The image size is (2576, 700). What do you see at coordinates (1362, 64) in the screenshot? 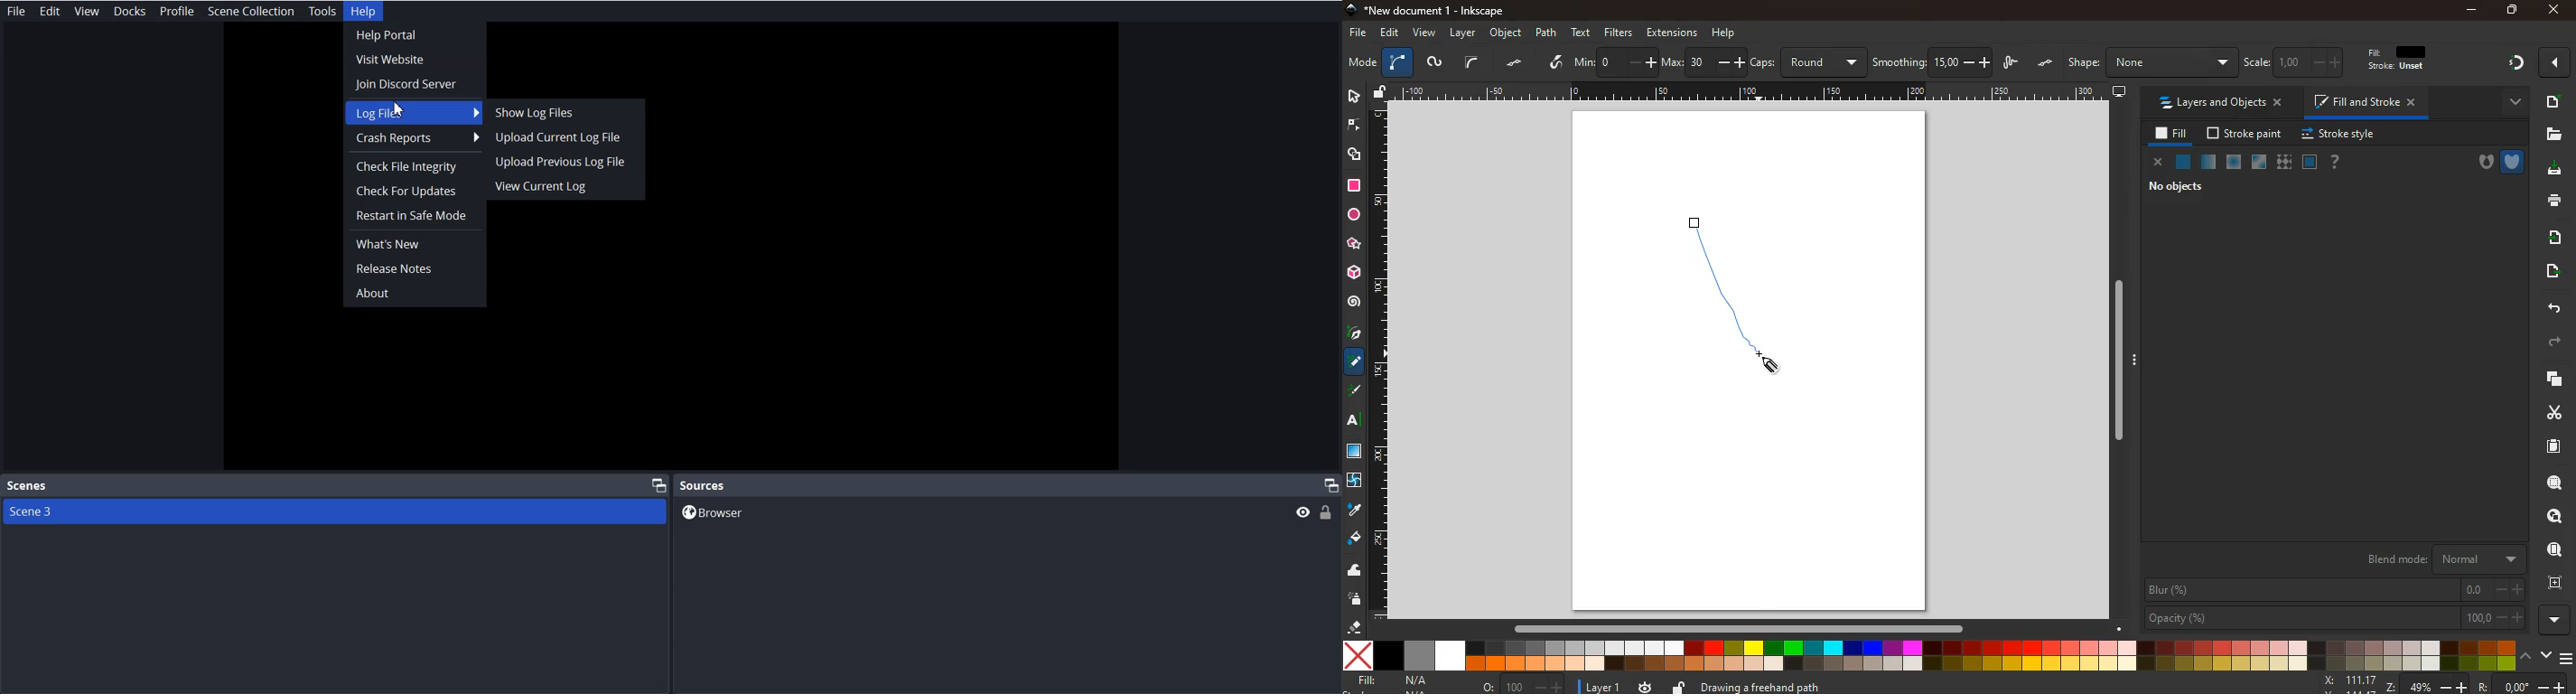
I see `mode` at bounding box center [1362, 64].